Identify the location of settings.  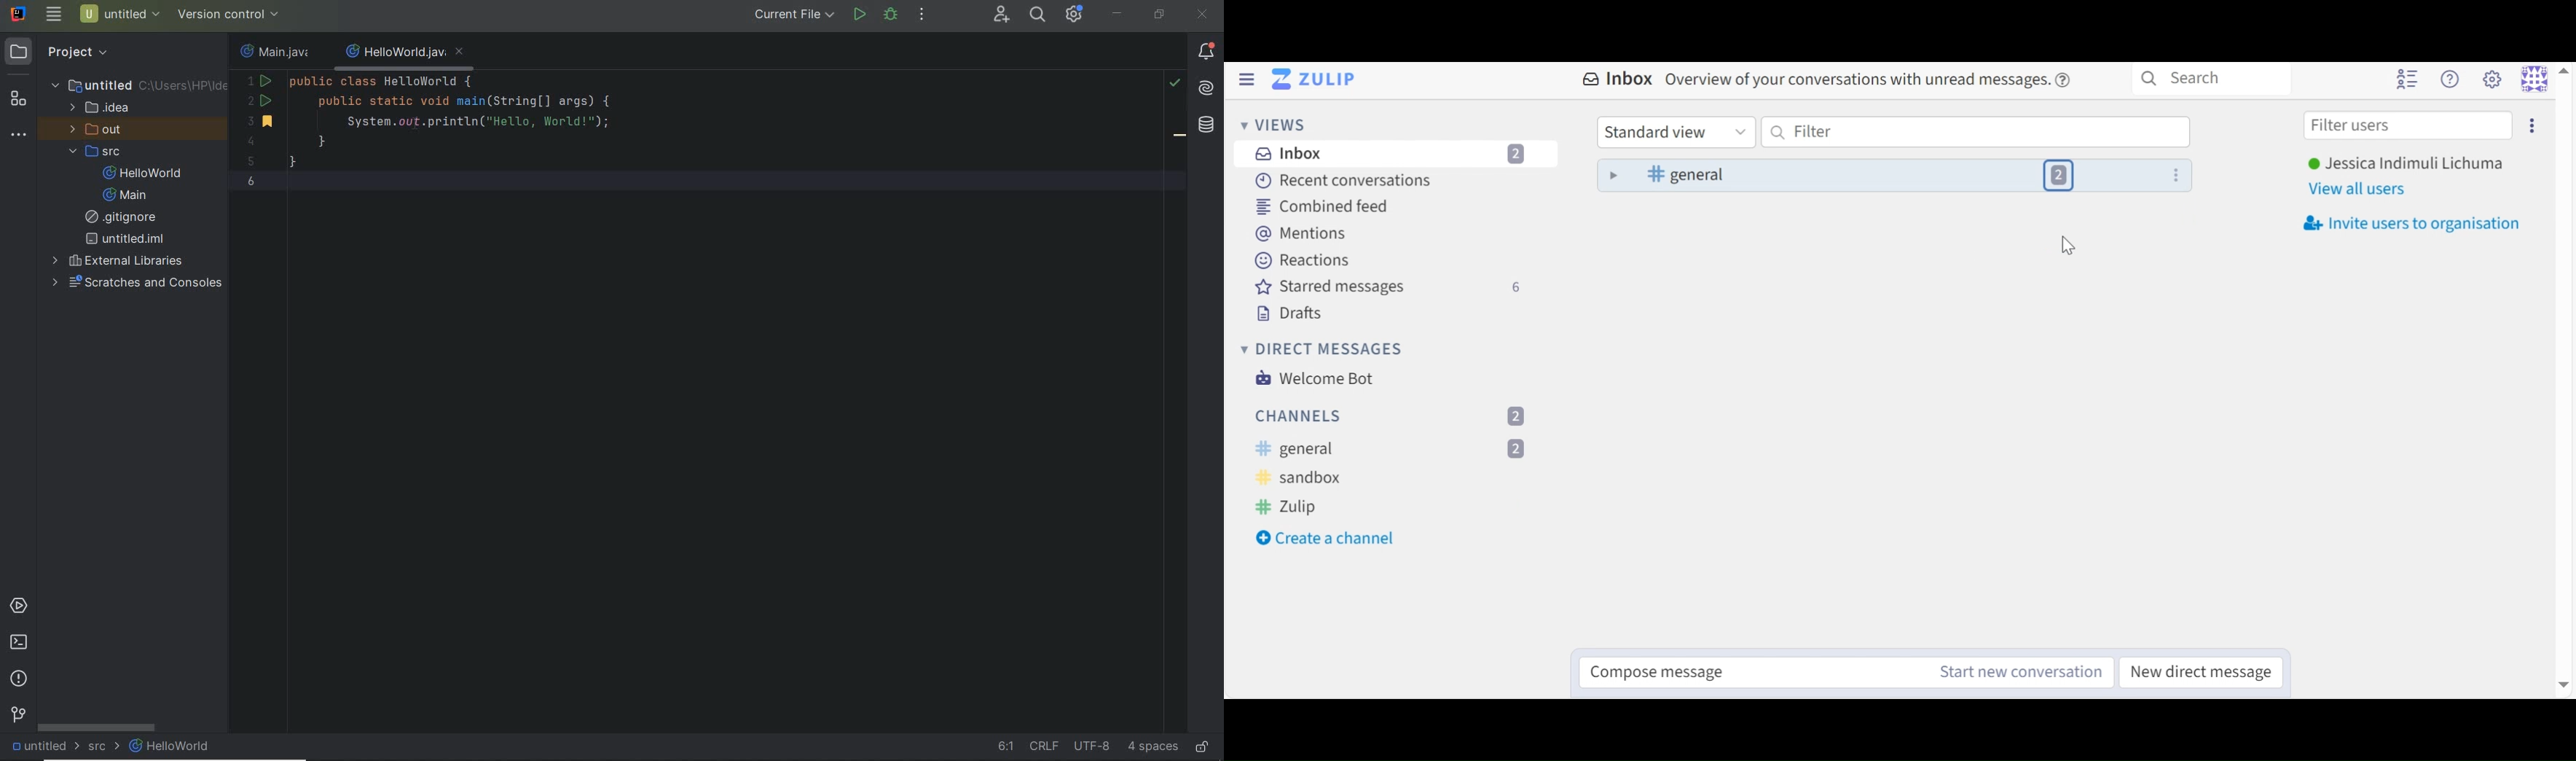
(2534, 127).